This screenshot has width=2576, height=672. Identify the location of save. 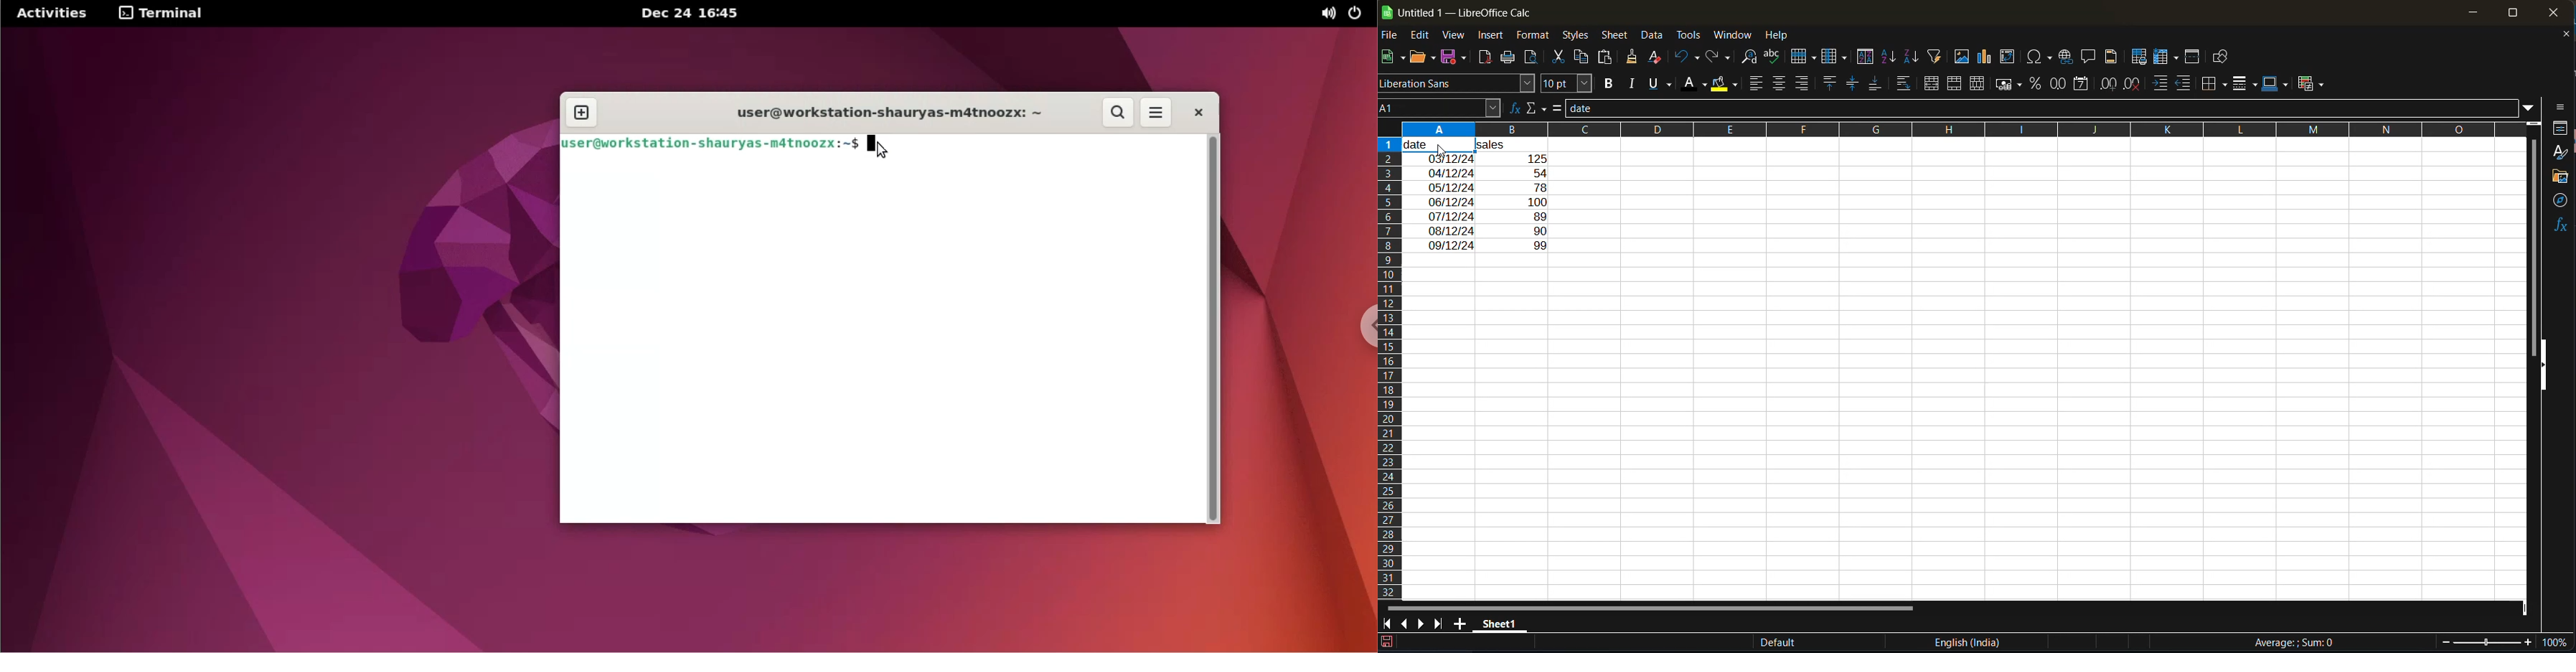
(1457, 56).